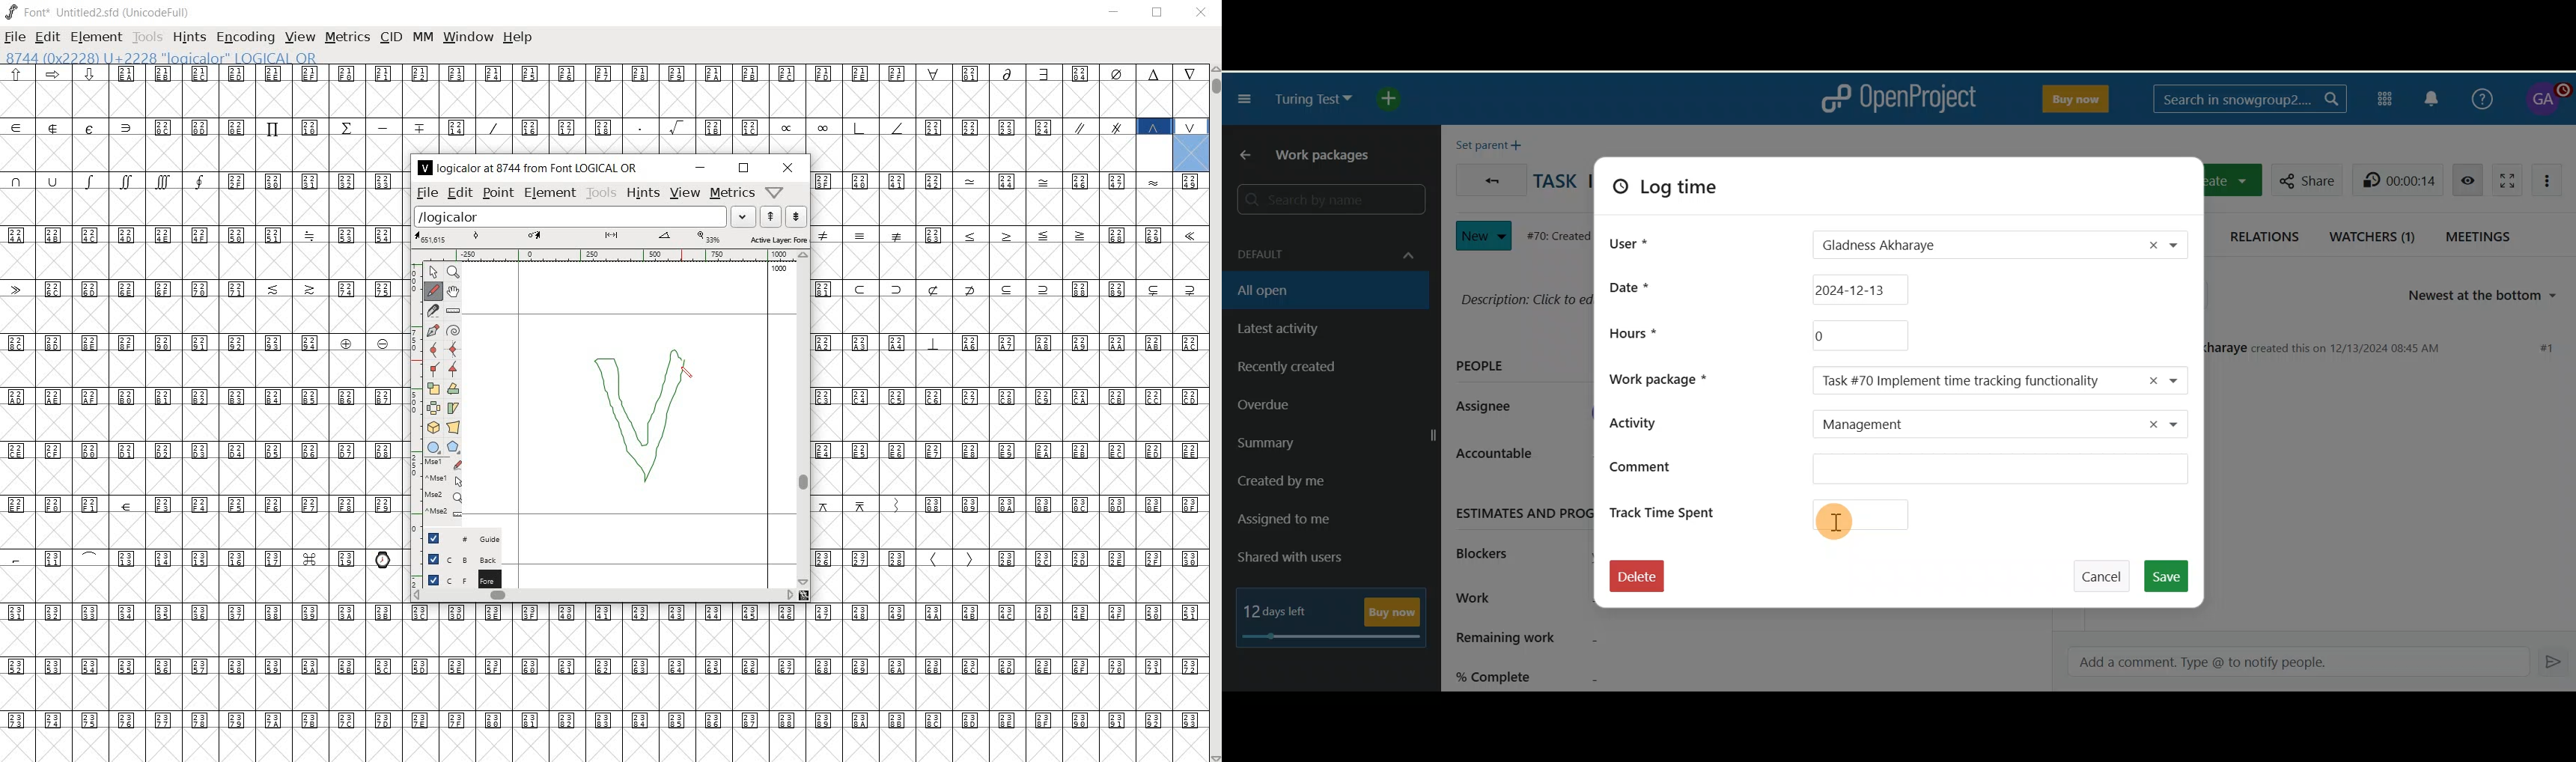 This screenshot has width=2576, height=784. Describe the element at coordinates (436, 448) in the screenshot. I see `rectangle or ellipse` at that location.